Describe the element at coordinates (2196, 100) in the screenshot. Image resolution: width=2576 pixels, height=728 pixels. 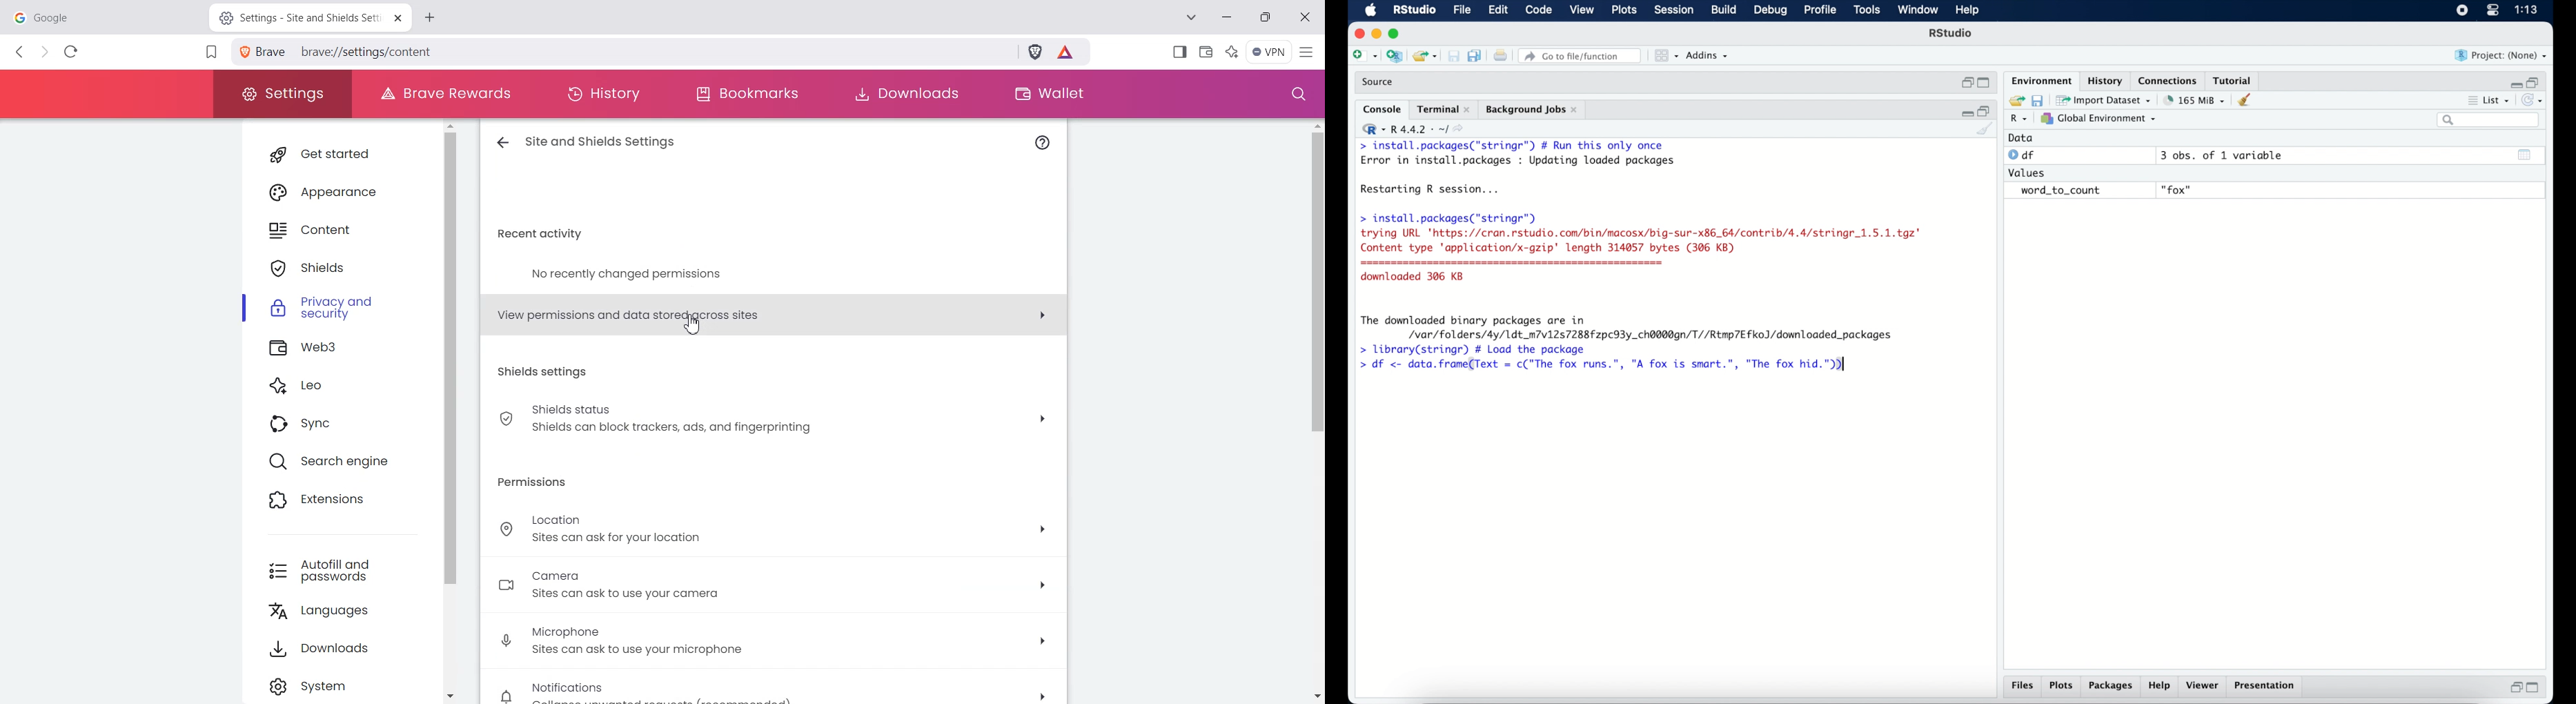
I see `203 MB` at that location.